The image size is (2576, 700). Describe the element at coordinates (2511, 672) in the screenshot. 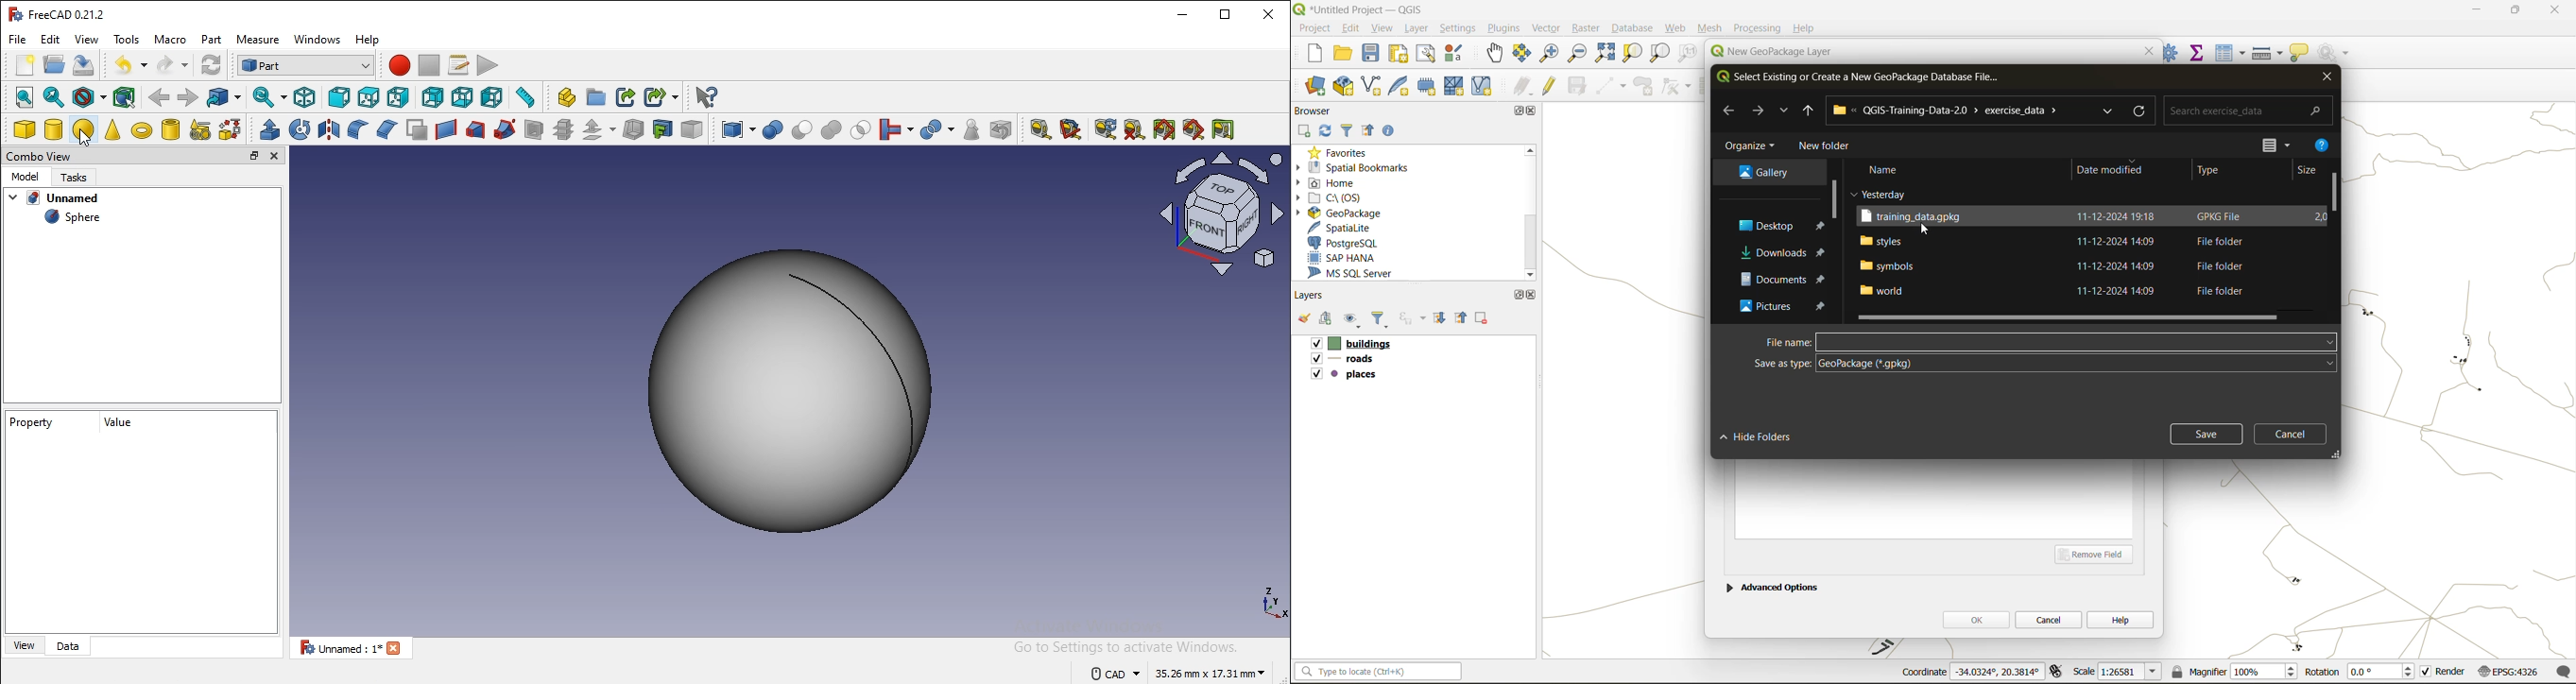

I see `crs (EPSG:4326)` at that location.